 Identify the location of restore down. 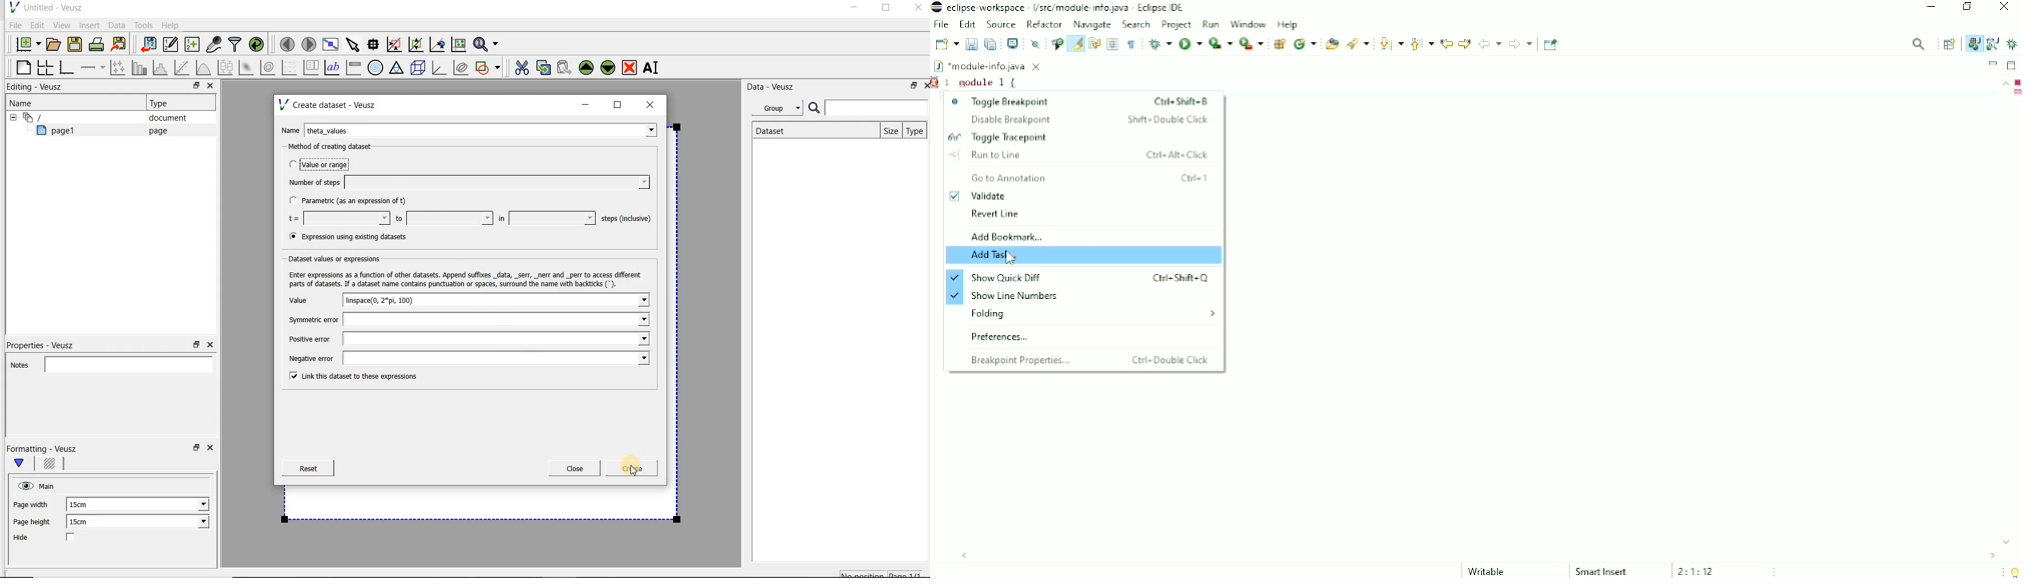
(195, 451).